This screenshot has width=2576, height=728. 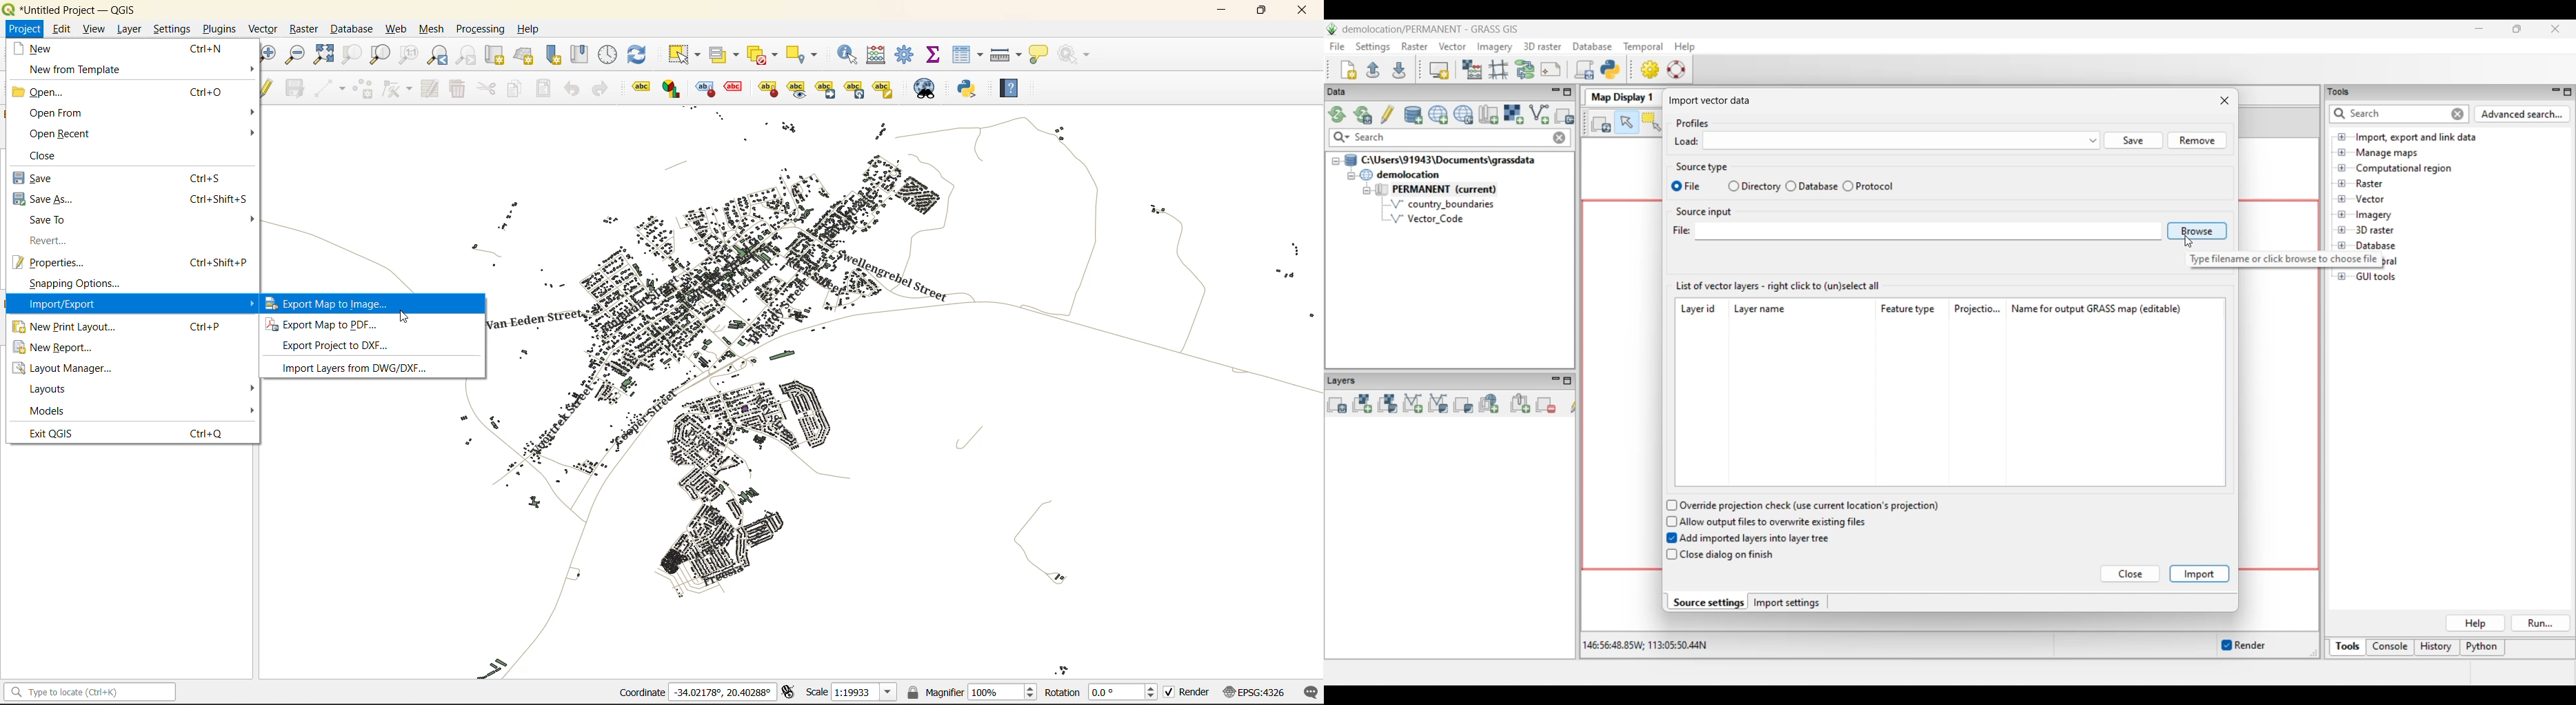 I want to click on project, so click(x=23, y=28).